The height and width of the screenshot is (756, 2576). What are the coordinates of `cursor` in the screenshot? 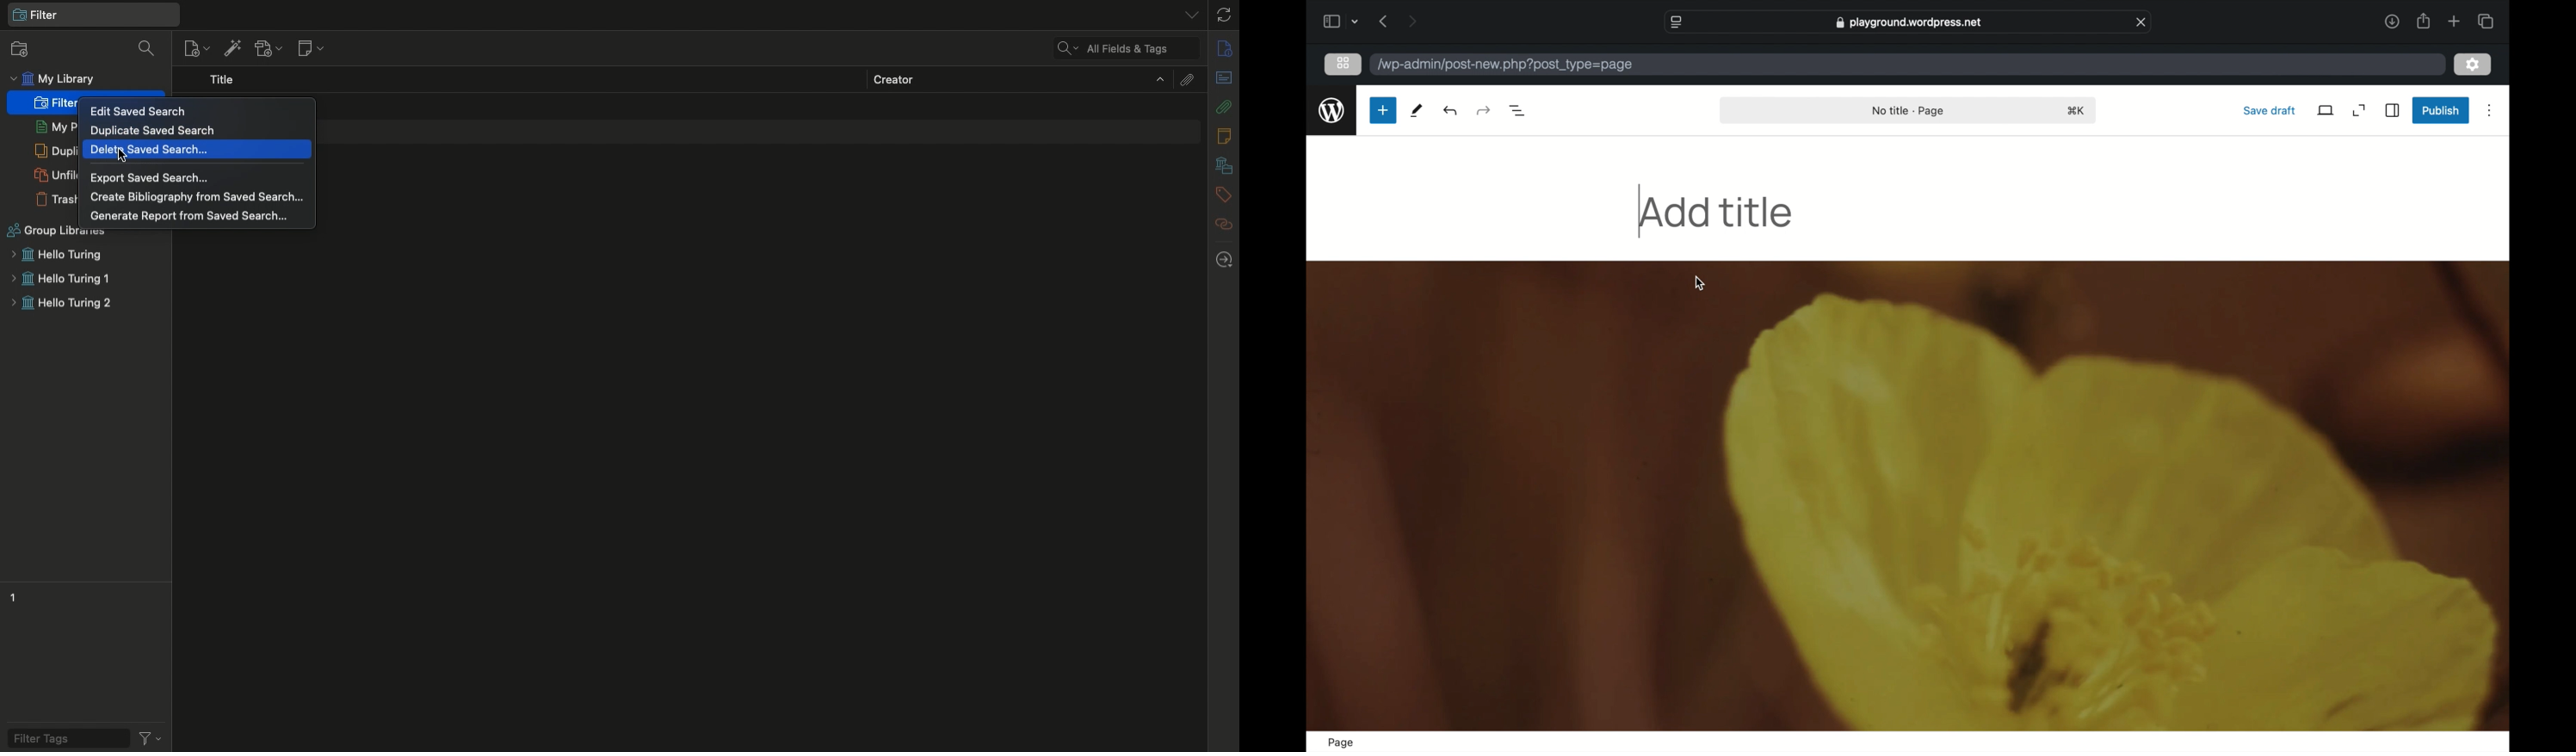 It's located at (1700, 283).